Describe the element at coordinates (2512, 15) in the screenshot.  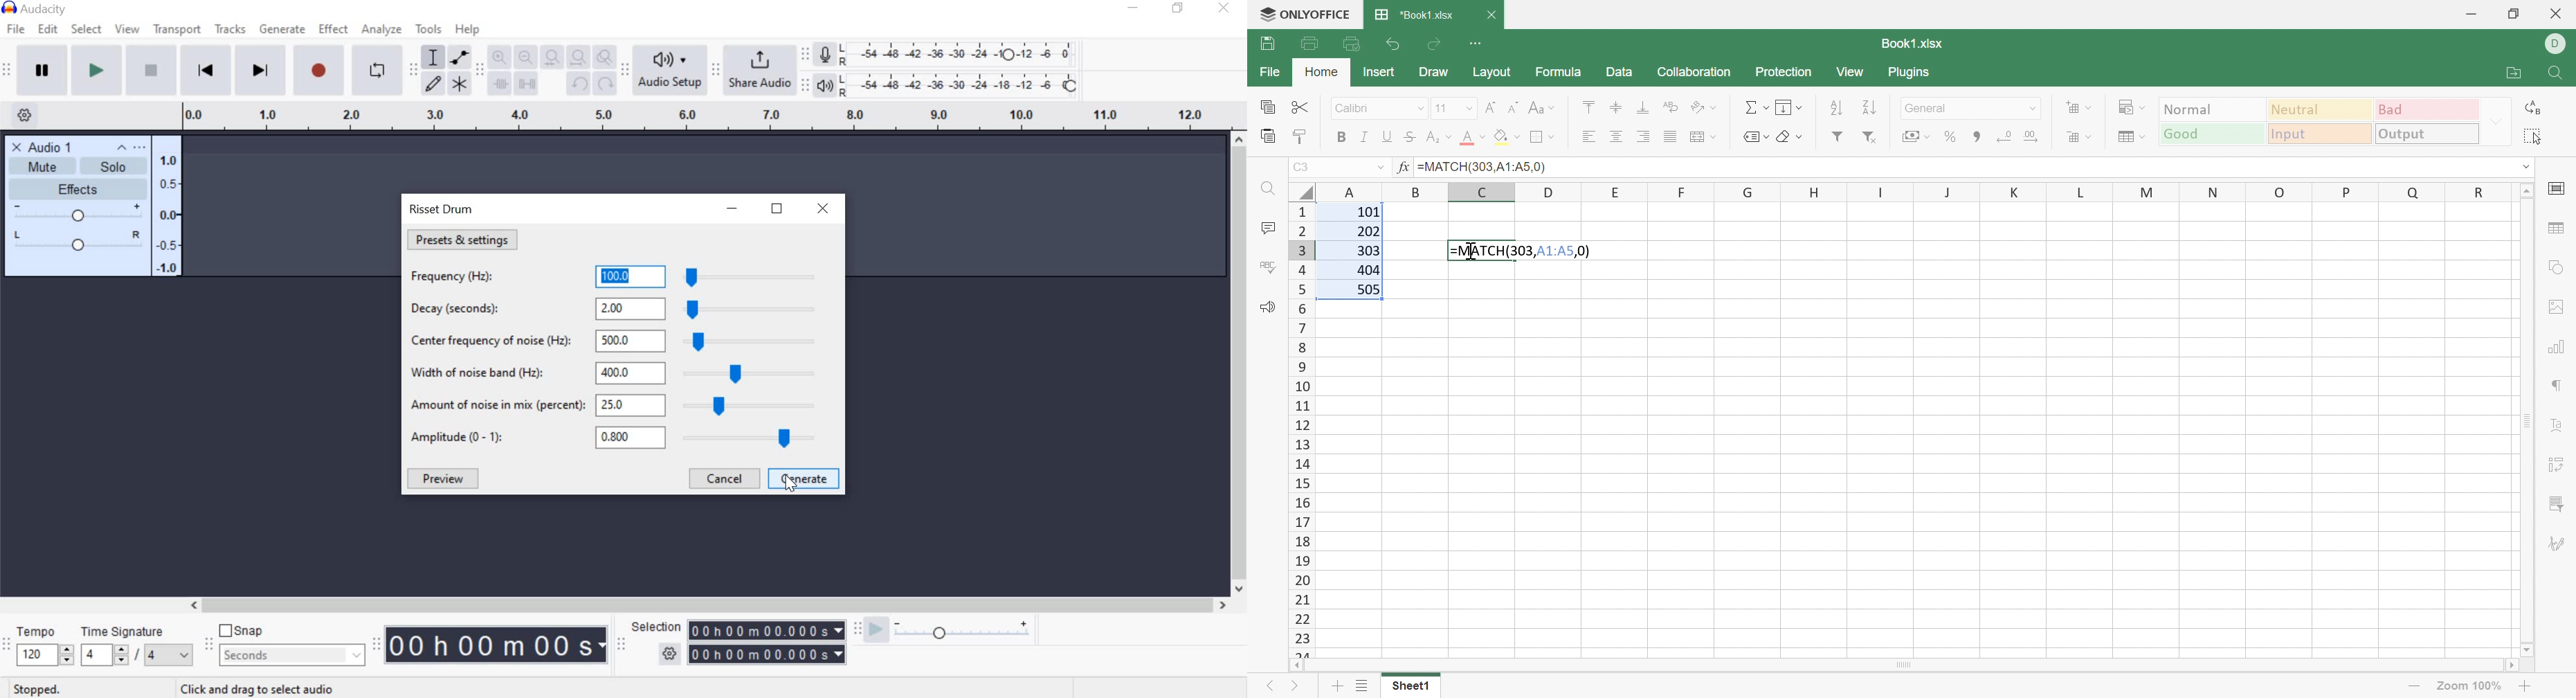
I see `Restore Down` at that location.